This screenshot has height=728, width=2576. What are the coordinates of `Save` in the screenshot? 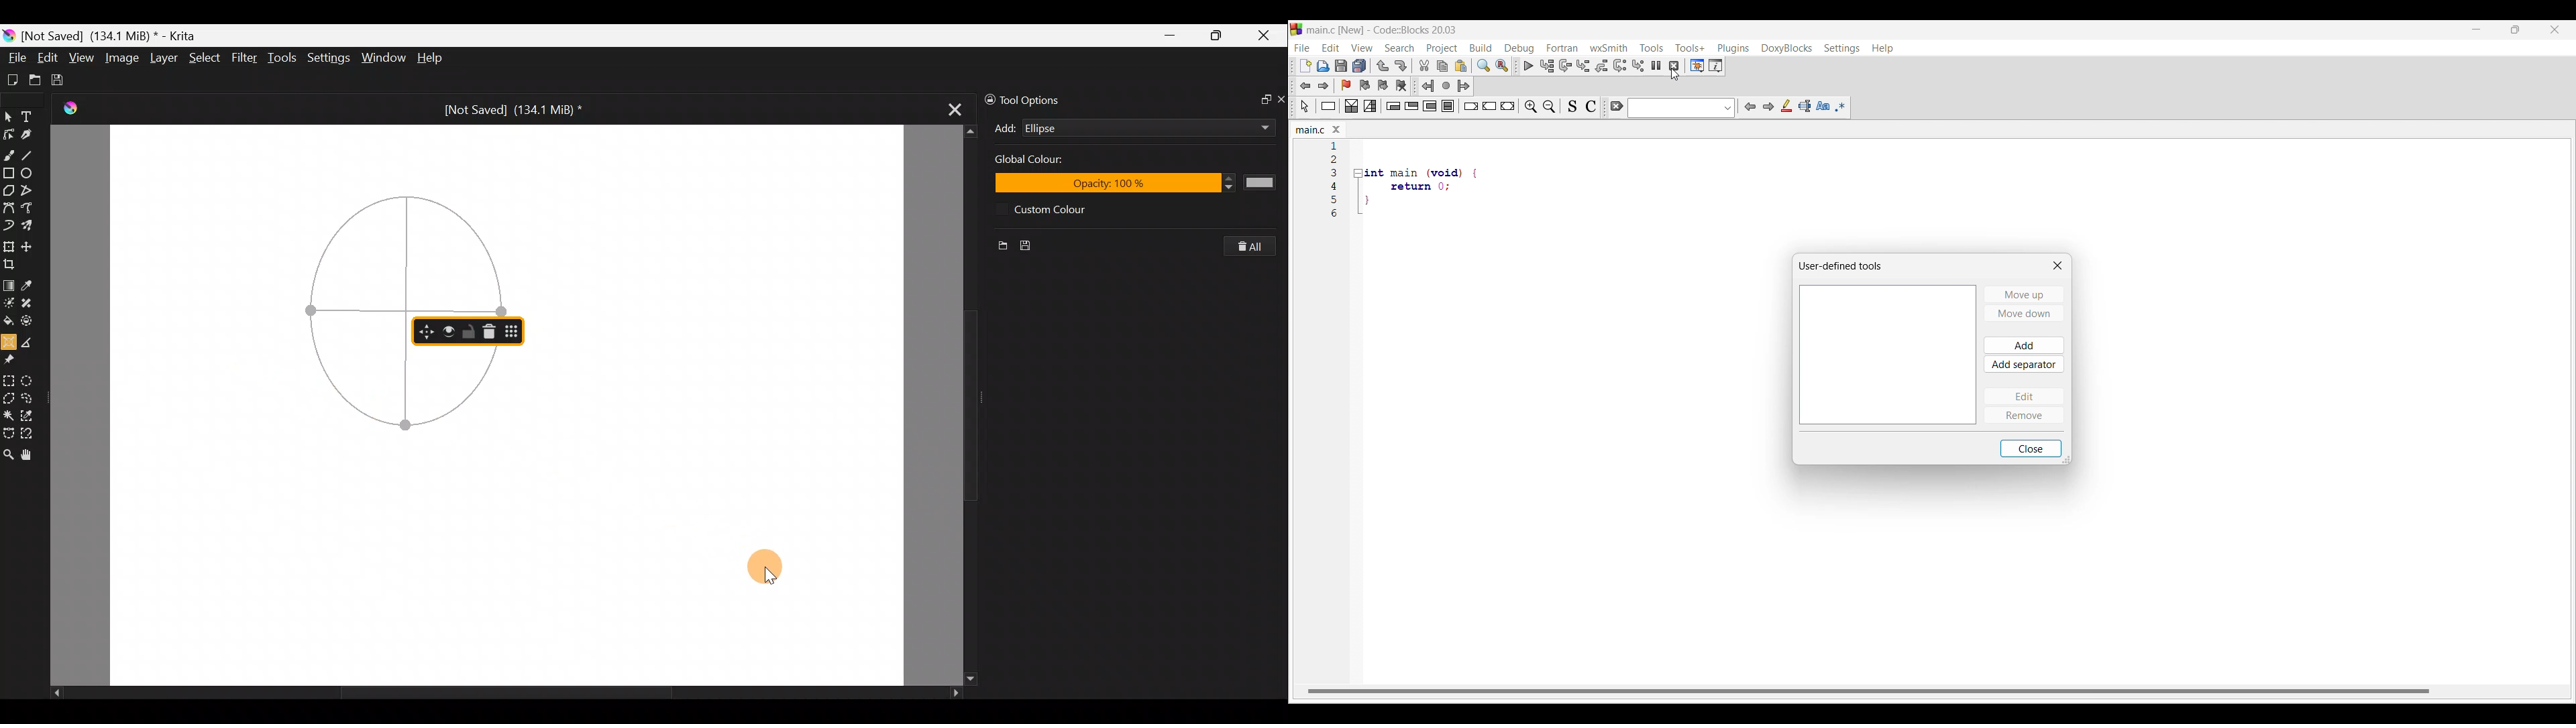 It's located at (66, 80).